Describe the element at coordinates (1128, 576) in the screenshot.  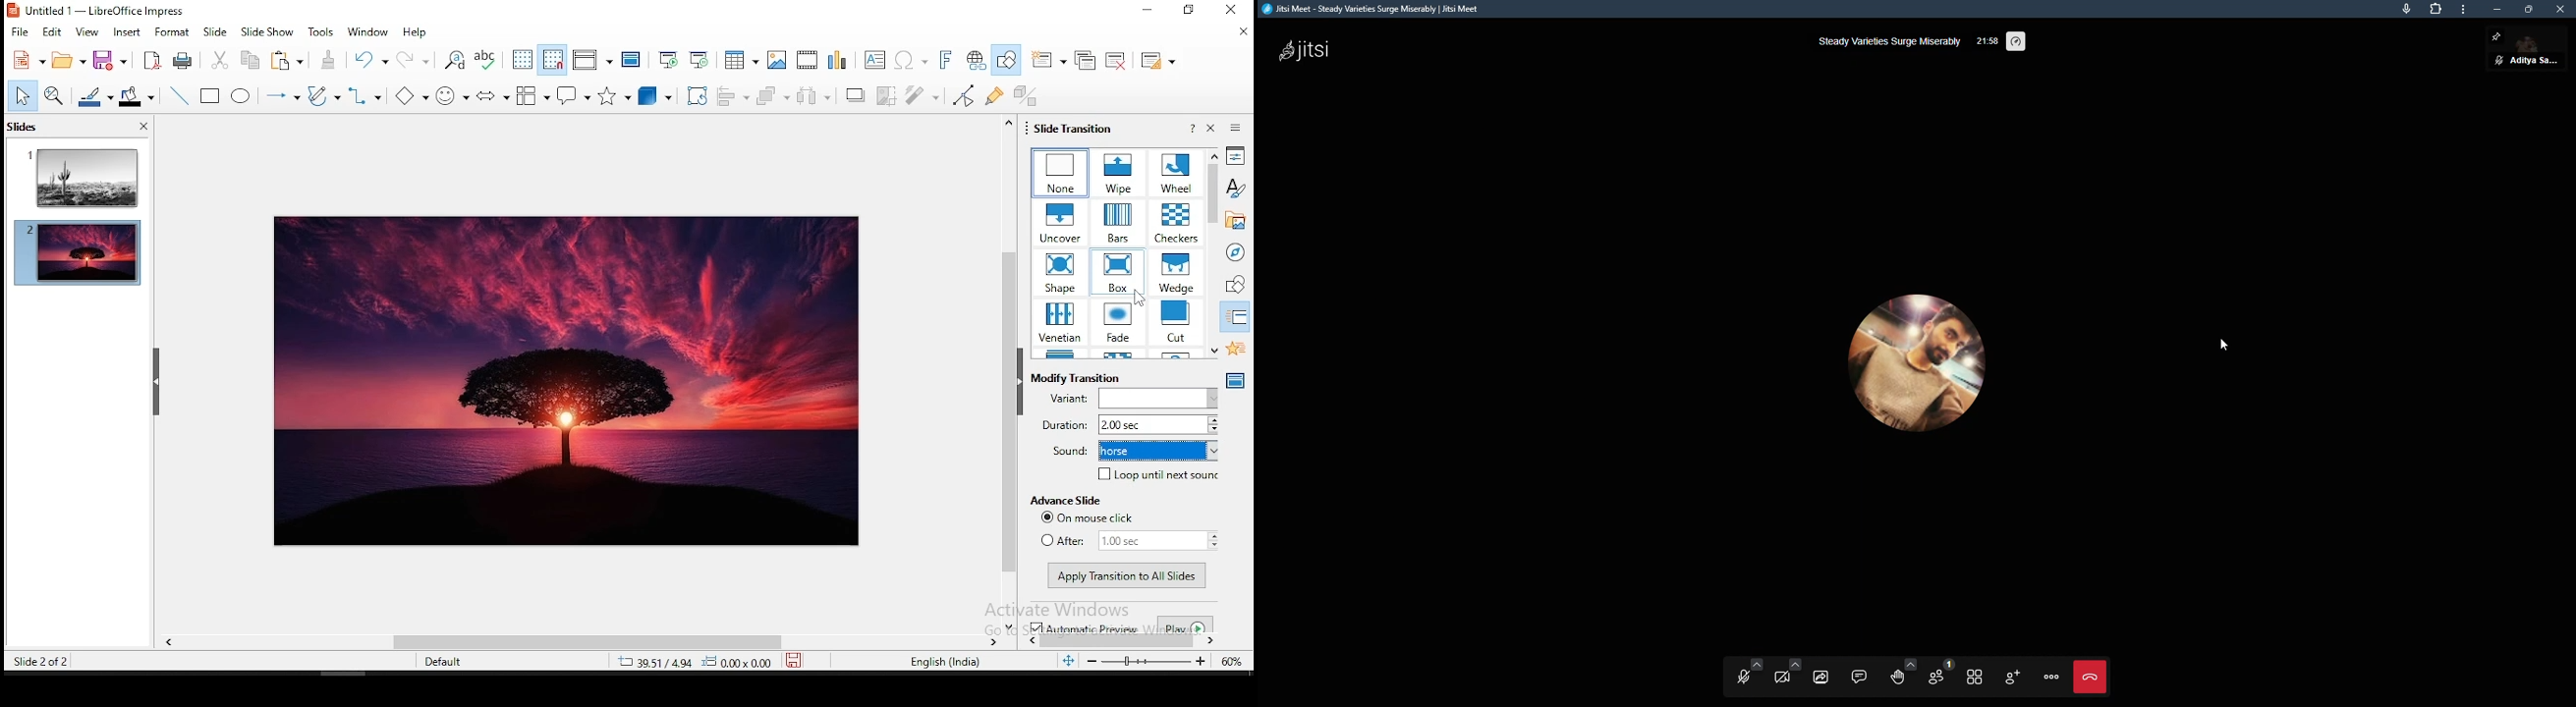
I see `apply transition to all slides` at that location.